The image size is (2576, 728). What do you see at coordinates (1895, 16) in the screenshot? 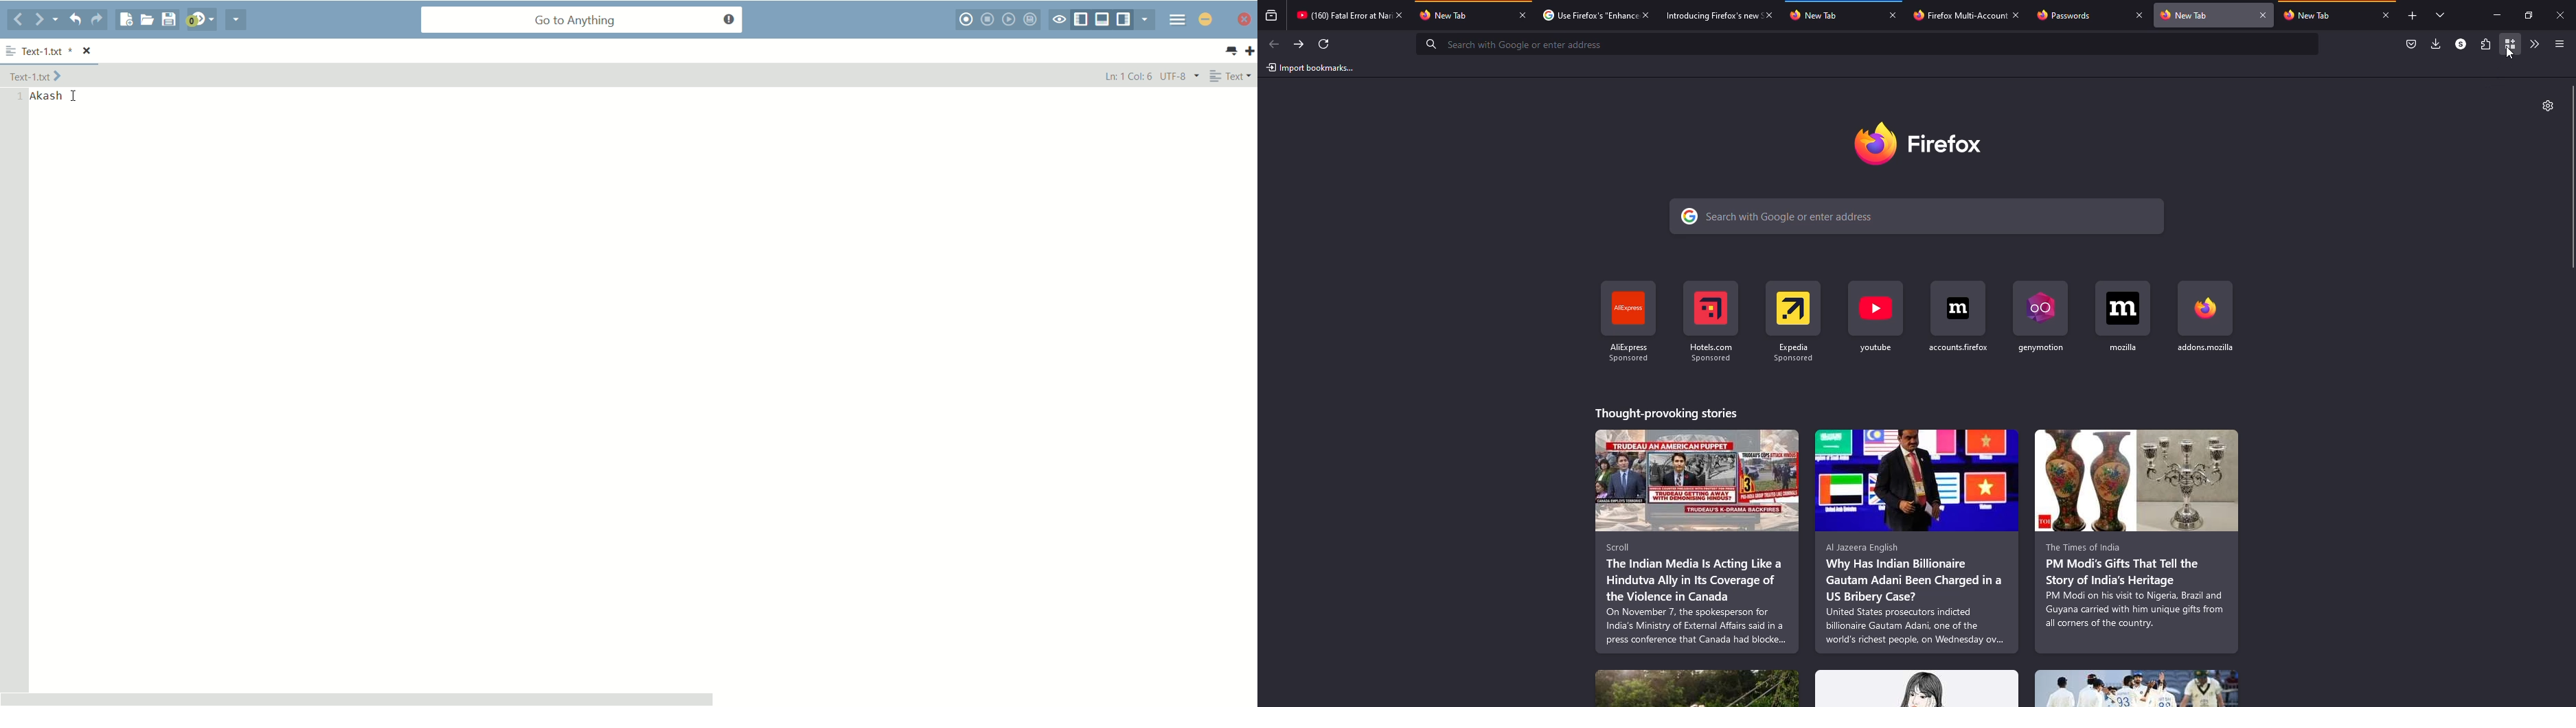
I see `close` at bounding box center [1895, 16].